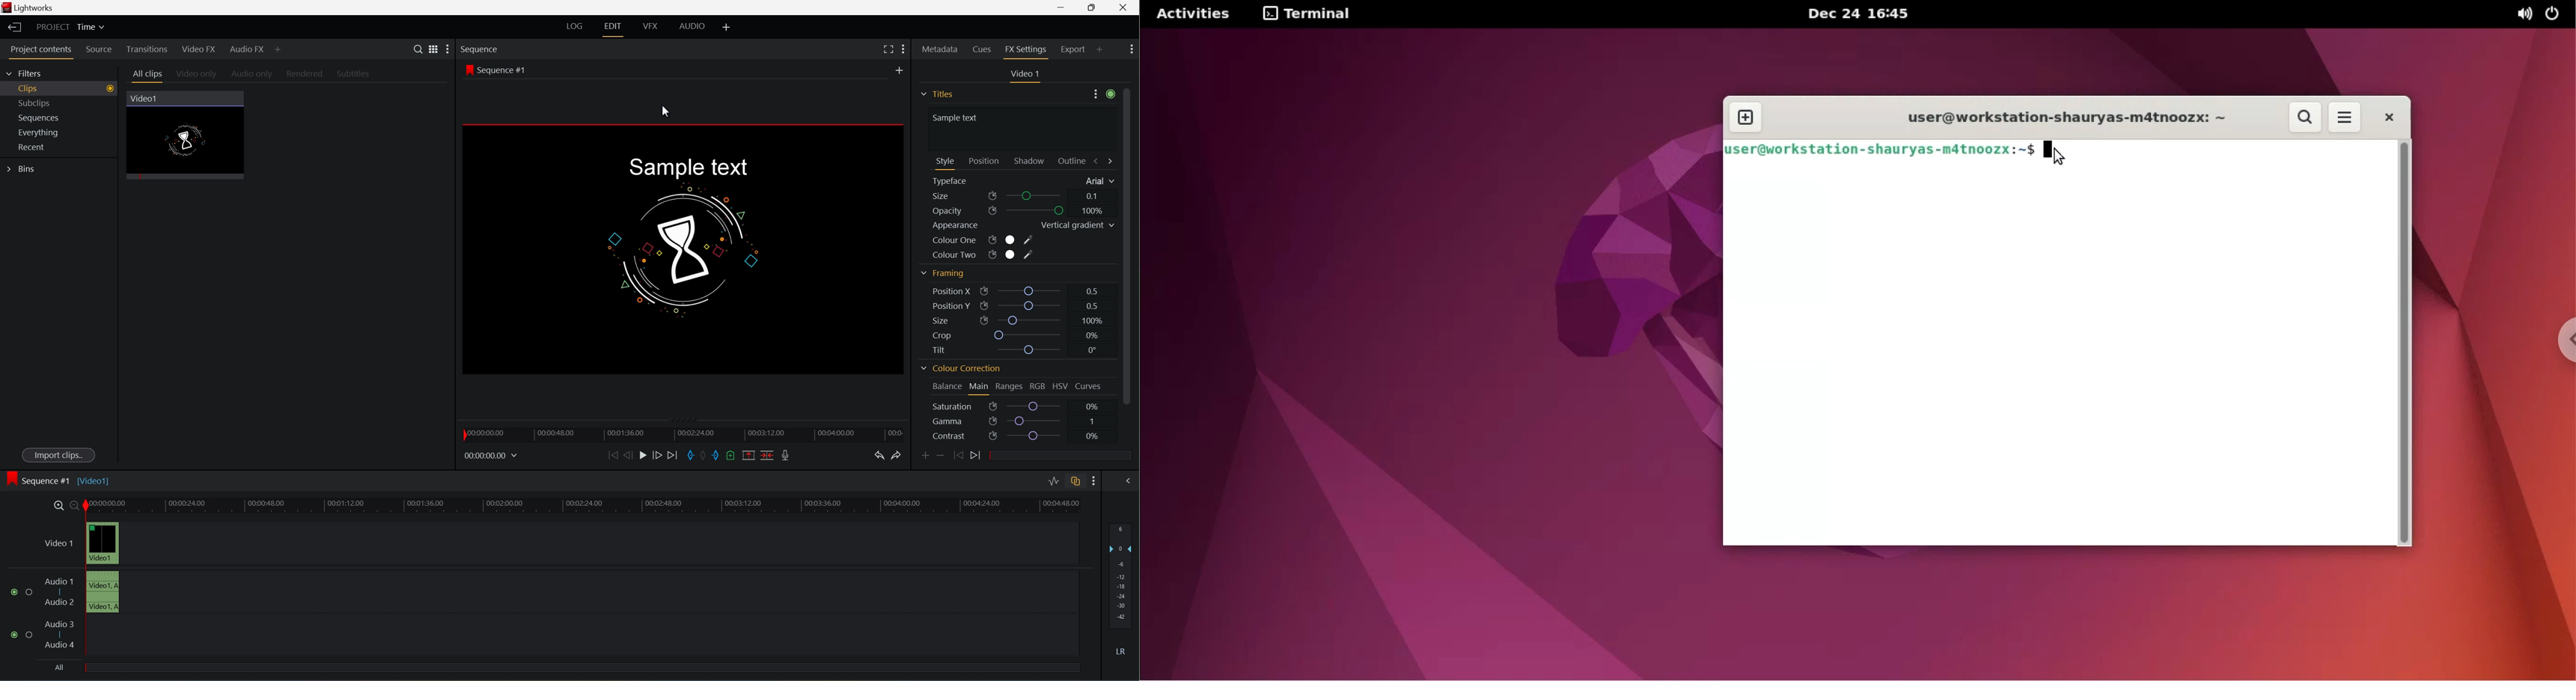 The image size is (2576, 700). What do you see at coordinates (1030, 335) in the screenshot?
I see `slider` at bounding box center [1030, 335].